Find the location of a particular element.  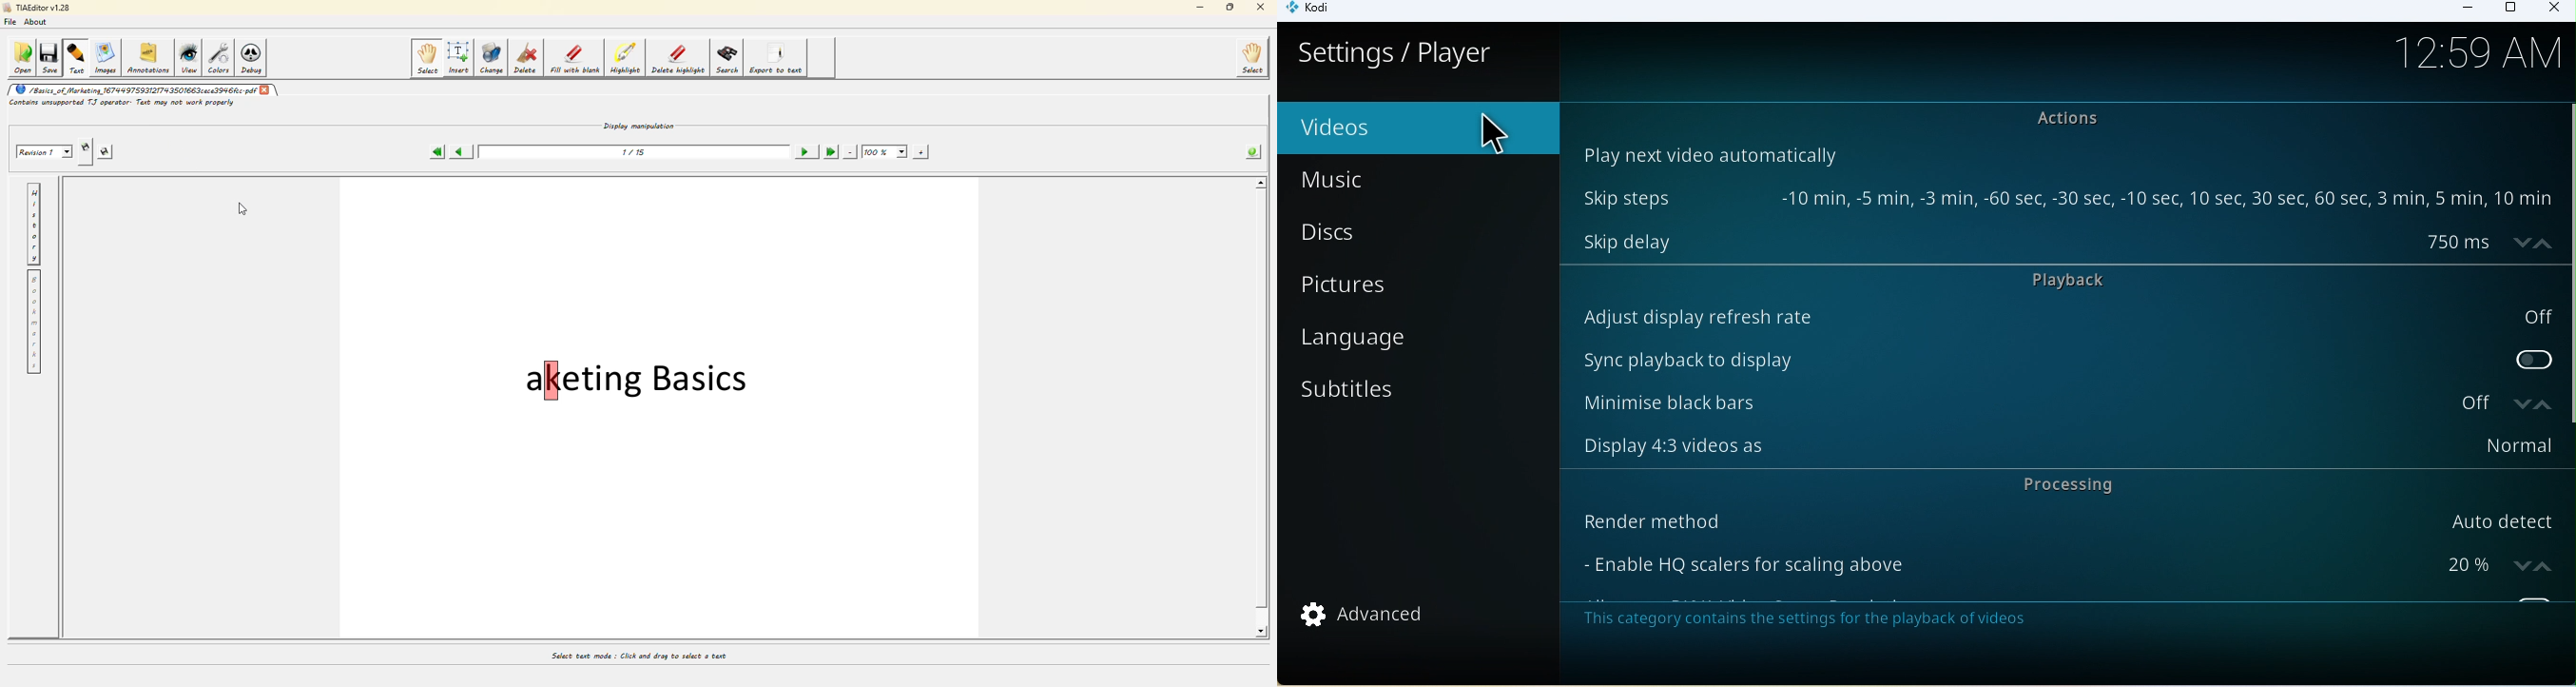

Music is located at coordinates (1378, 179).